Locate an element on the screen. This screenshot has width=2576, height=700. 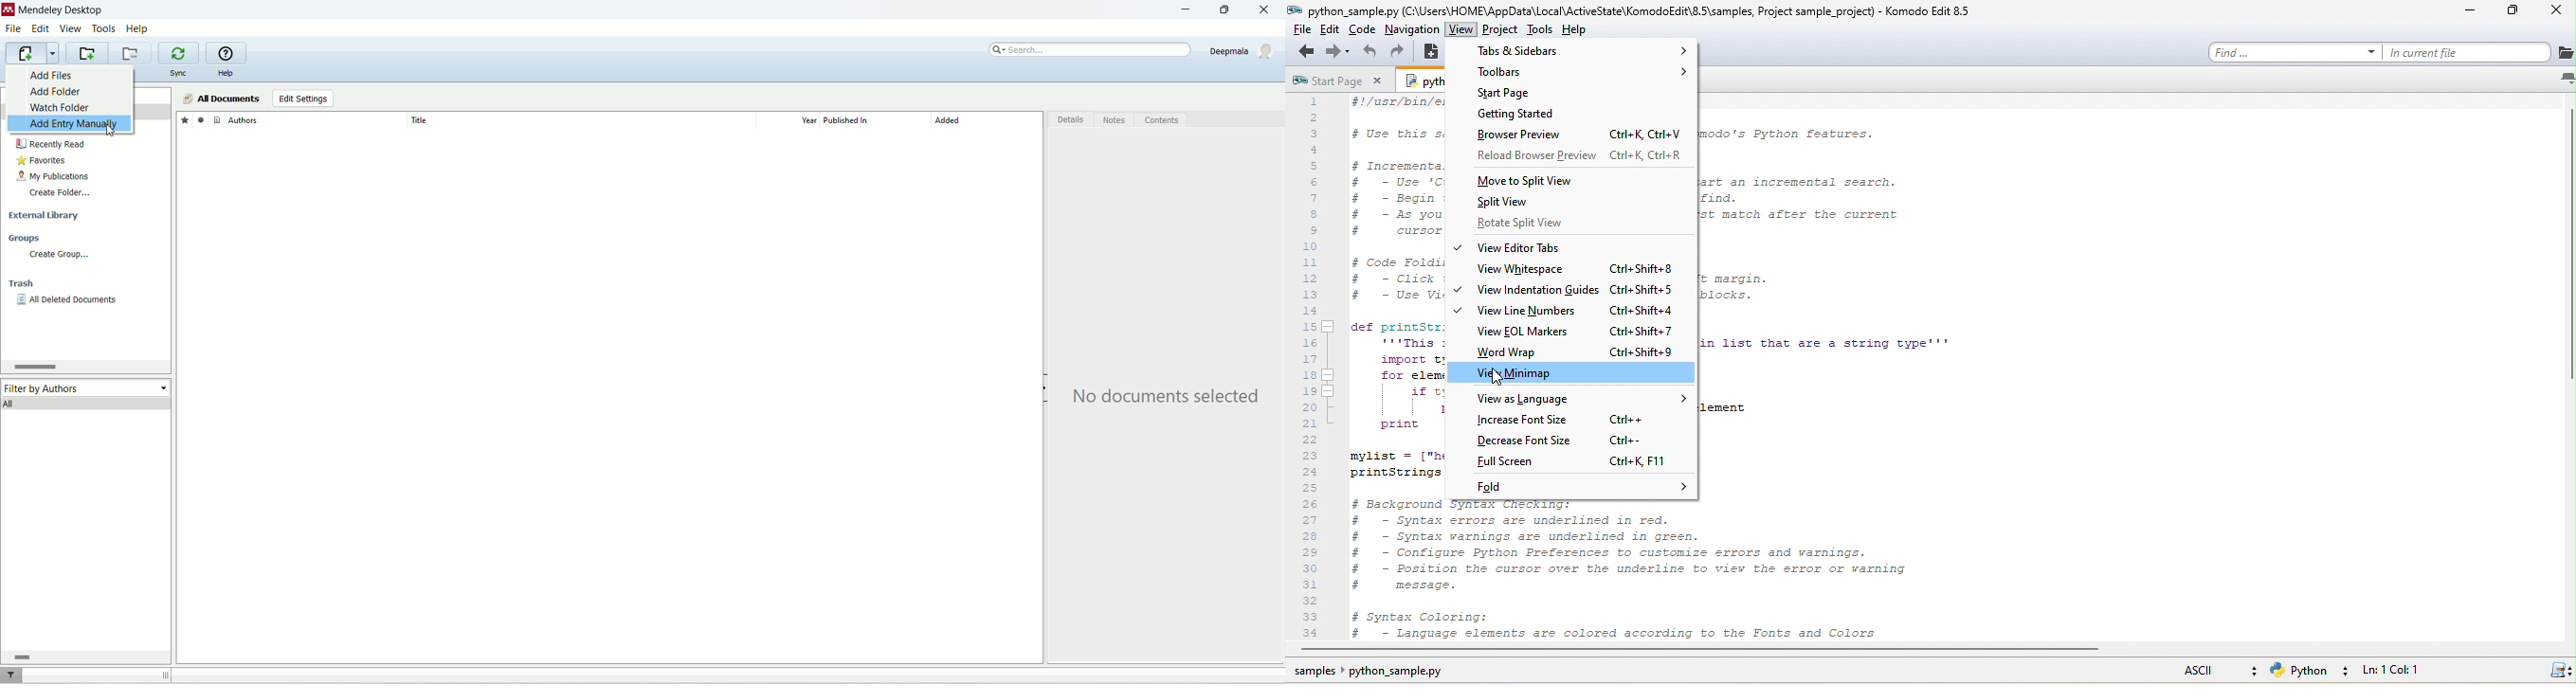
open is located at coordinates (1454, 55).